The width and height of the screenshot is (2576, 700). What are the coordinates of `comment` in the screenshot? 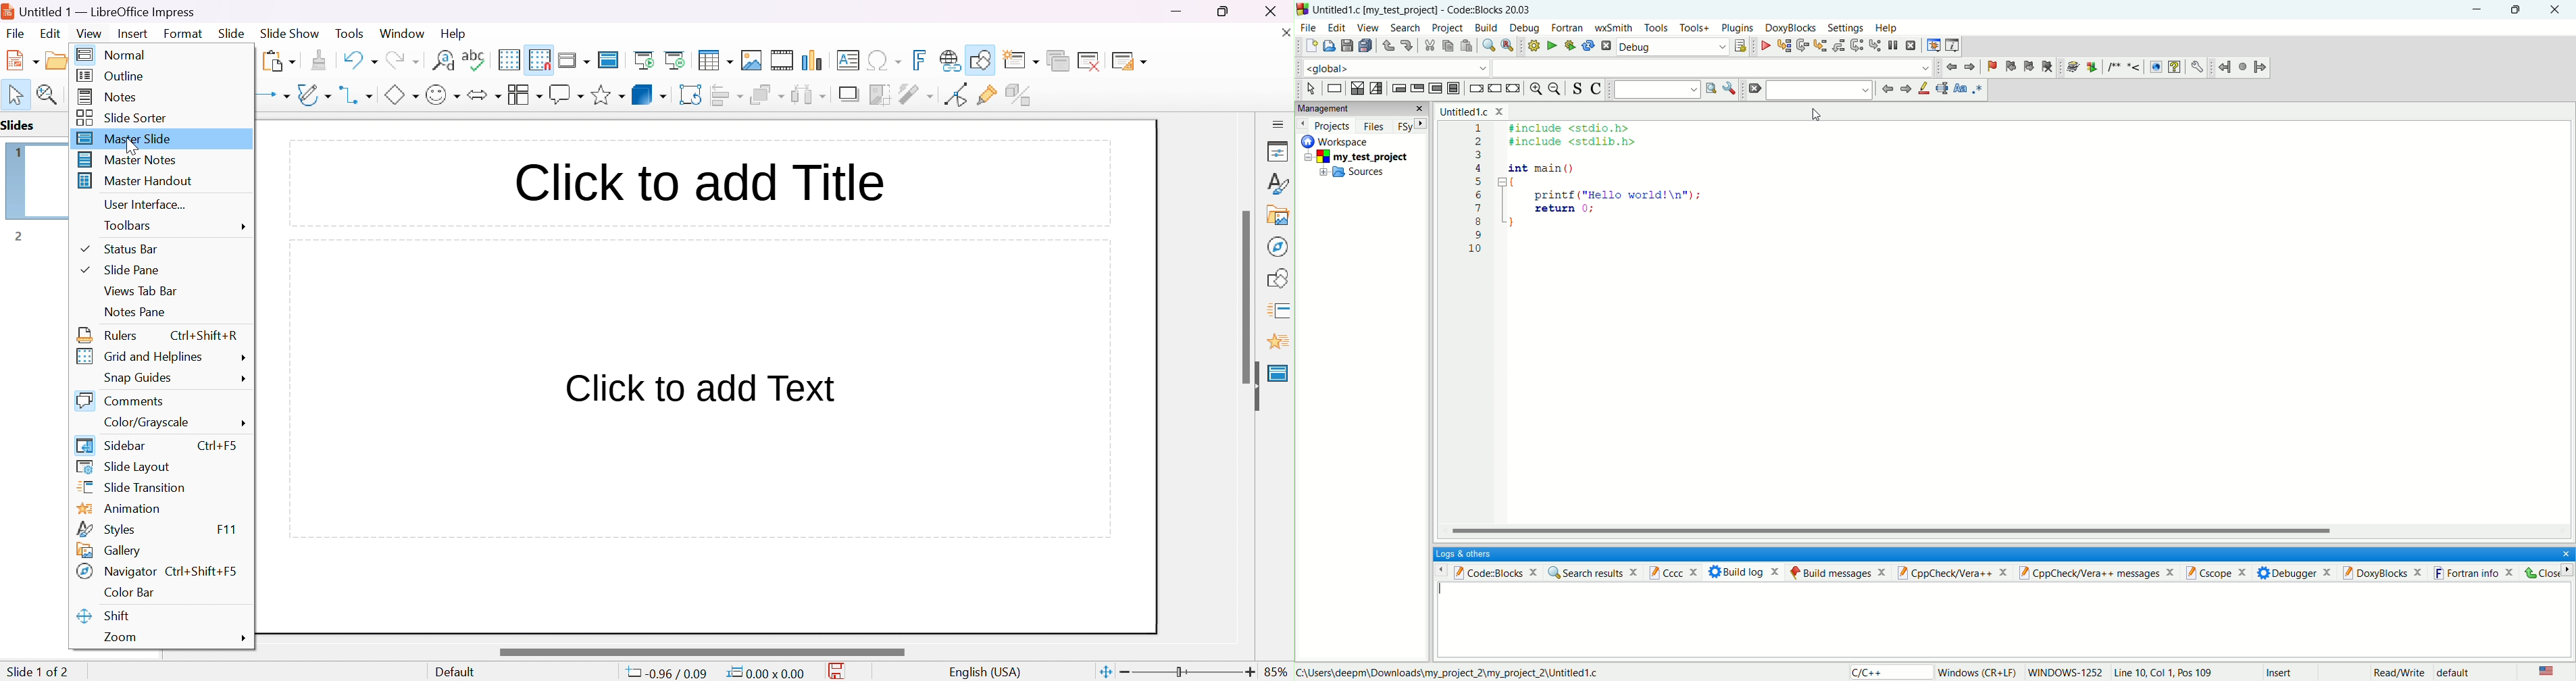 It's located at (2126, 67).